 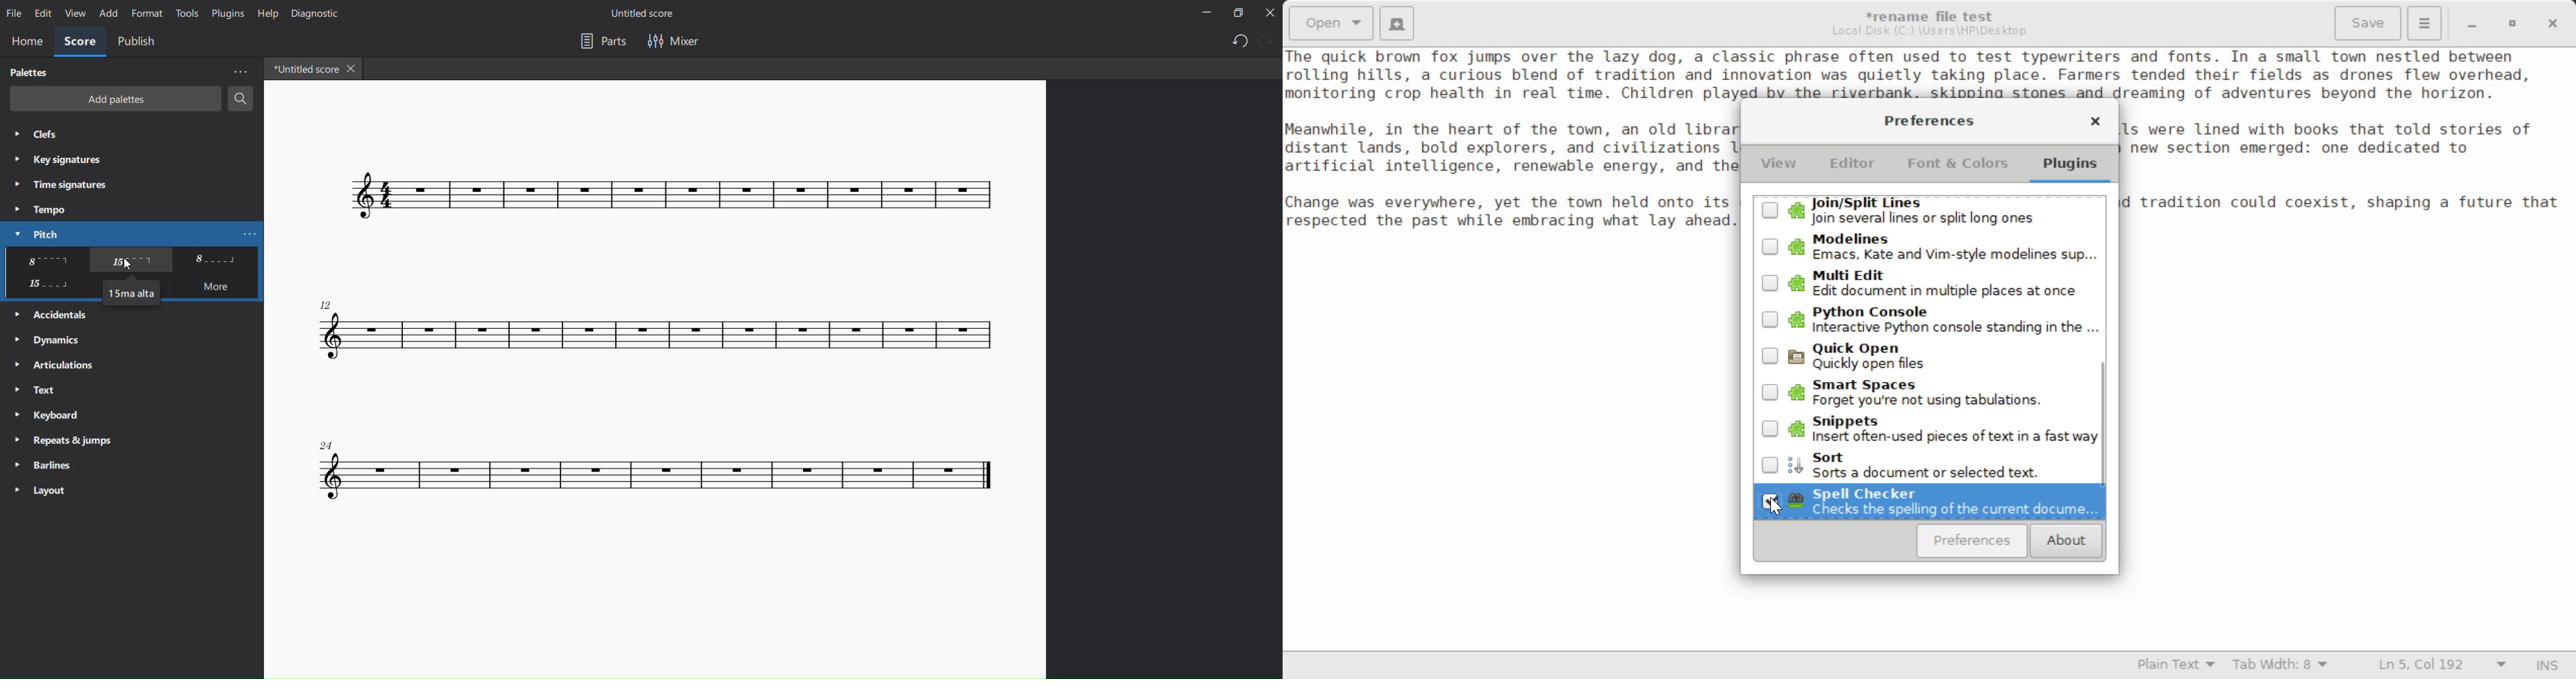 What do you see at coordinates (59, 186) in the screenshot?
I see `time signatures` at bounding box center [59, 186].